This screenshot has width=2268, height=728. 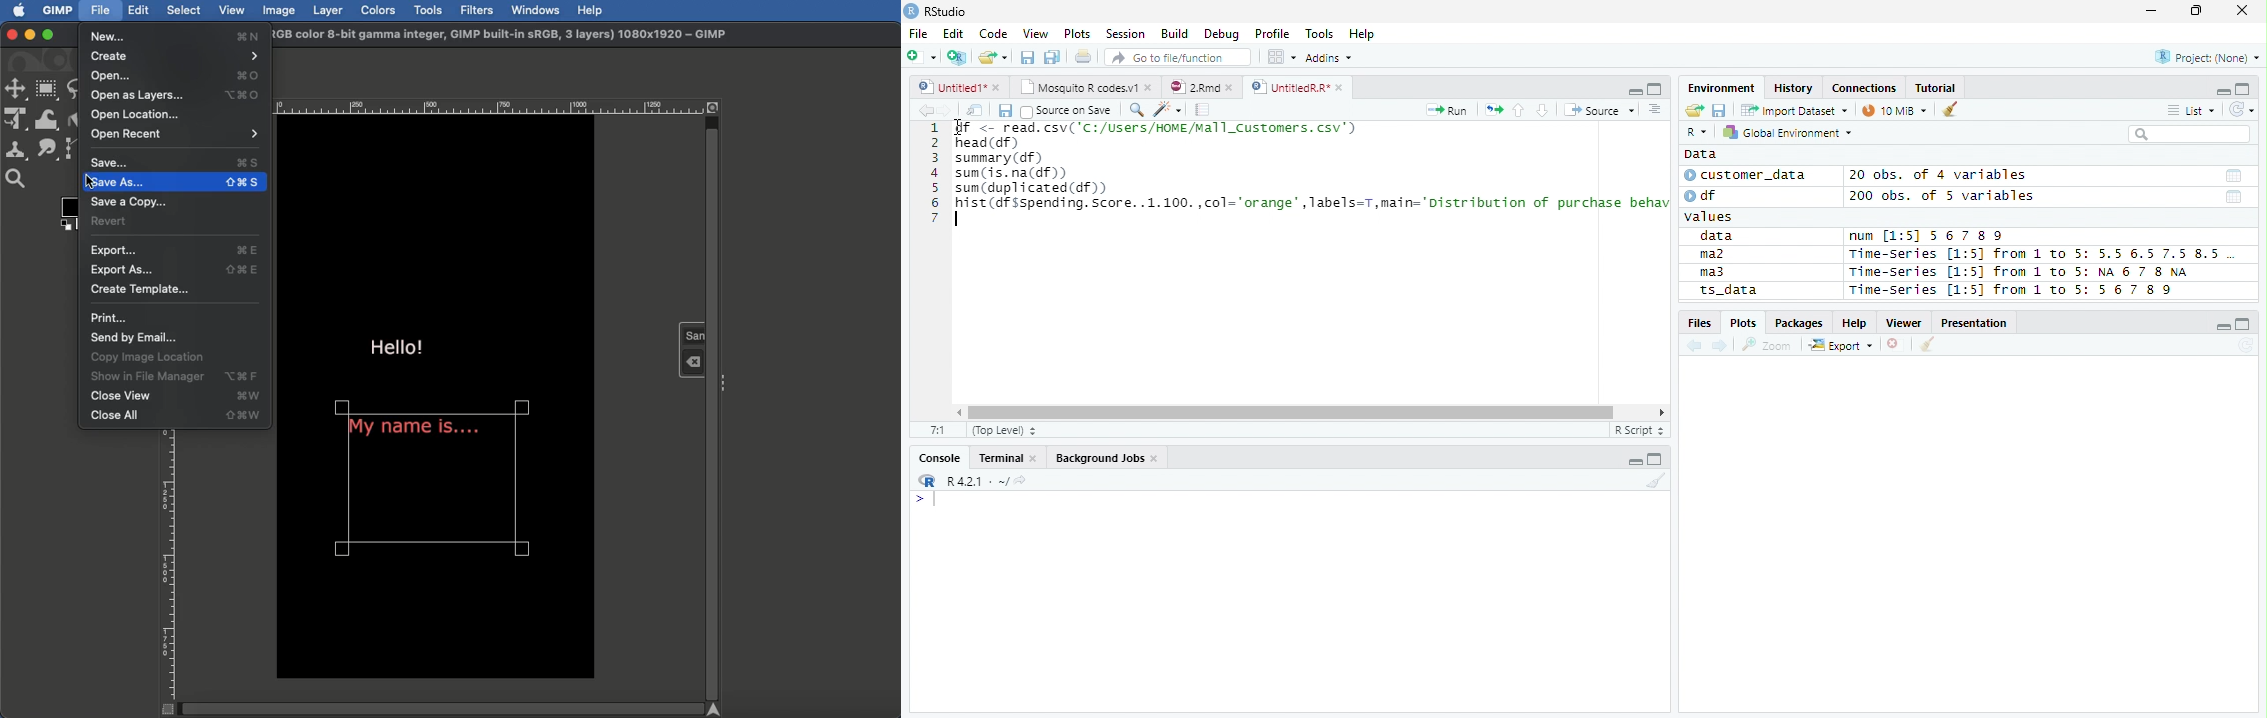 What do you see at coordinates (1656, 482) in the screenshot?
I see `Clean` at bounding box center [1656, 482].